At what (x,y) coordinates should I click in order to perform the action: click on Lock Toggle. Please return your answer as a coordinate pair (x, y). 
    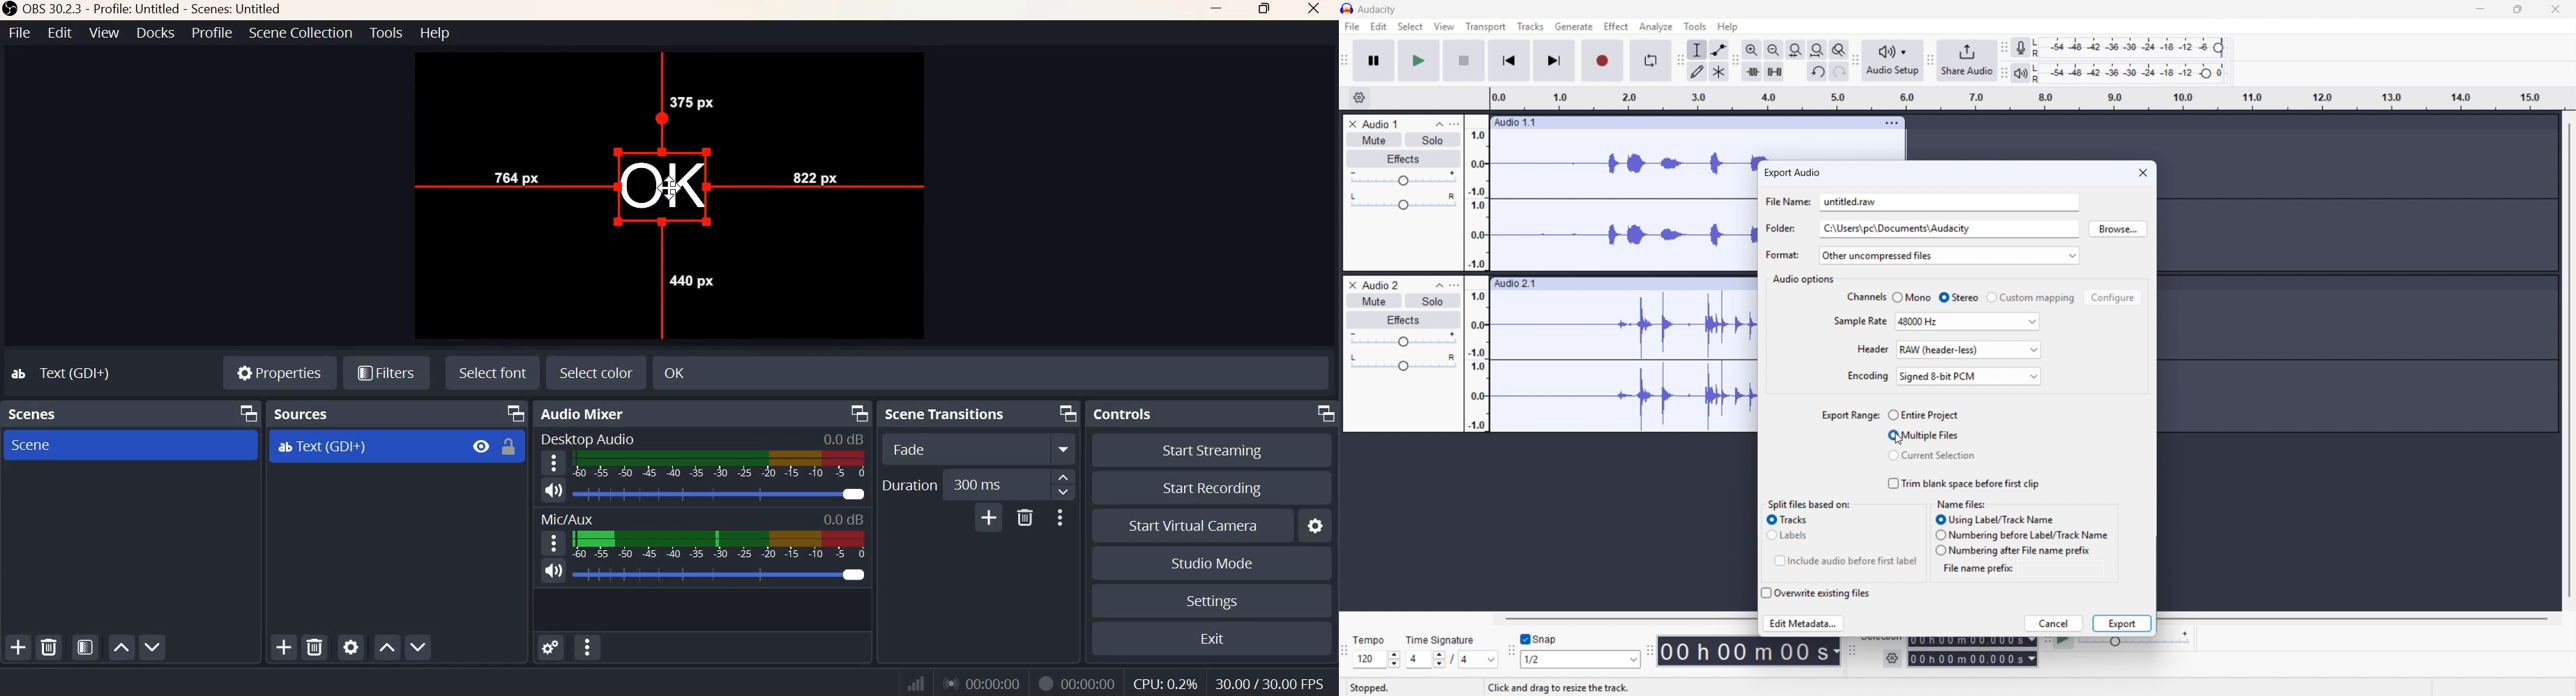
    Looking at the image, I should click on (508, 446).